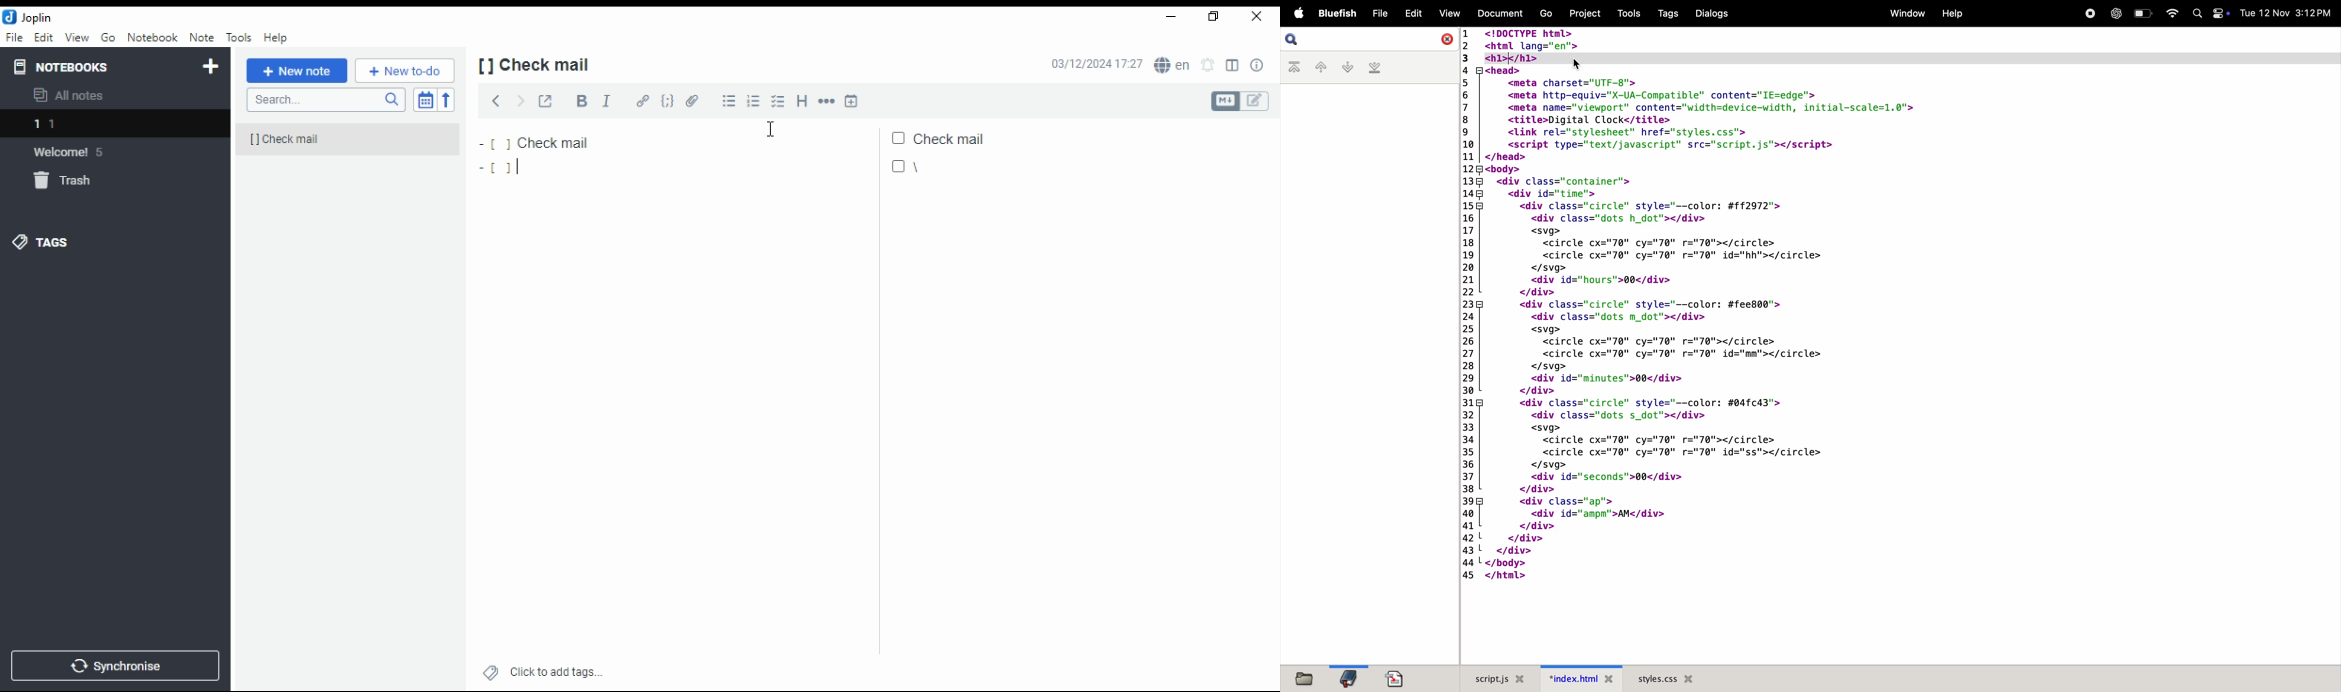 The image size is (2352, 700). I want to click on new notebook, so click(212, 67).